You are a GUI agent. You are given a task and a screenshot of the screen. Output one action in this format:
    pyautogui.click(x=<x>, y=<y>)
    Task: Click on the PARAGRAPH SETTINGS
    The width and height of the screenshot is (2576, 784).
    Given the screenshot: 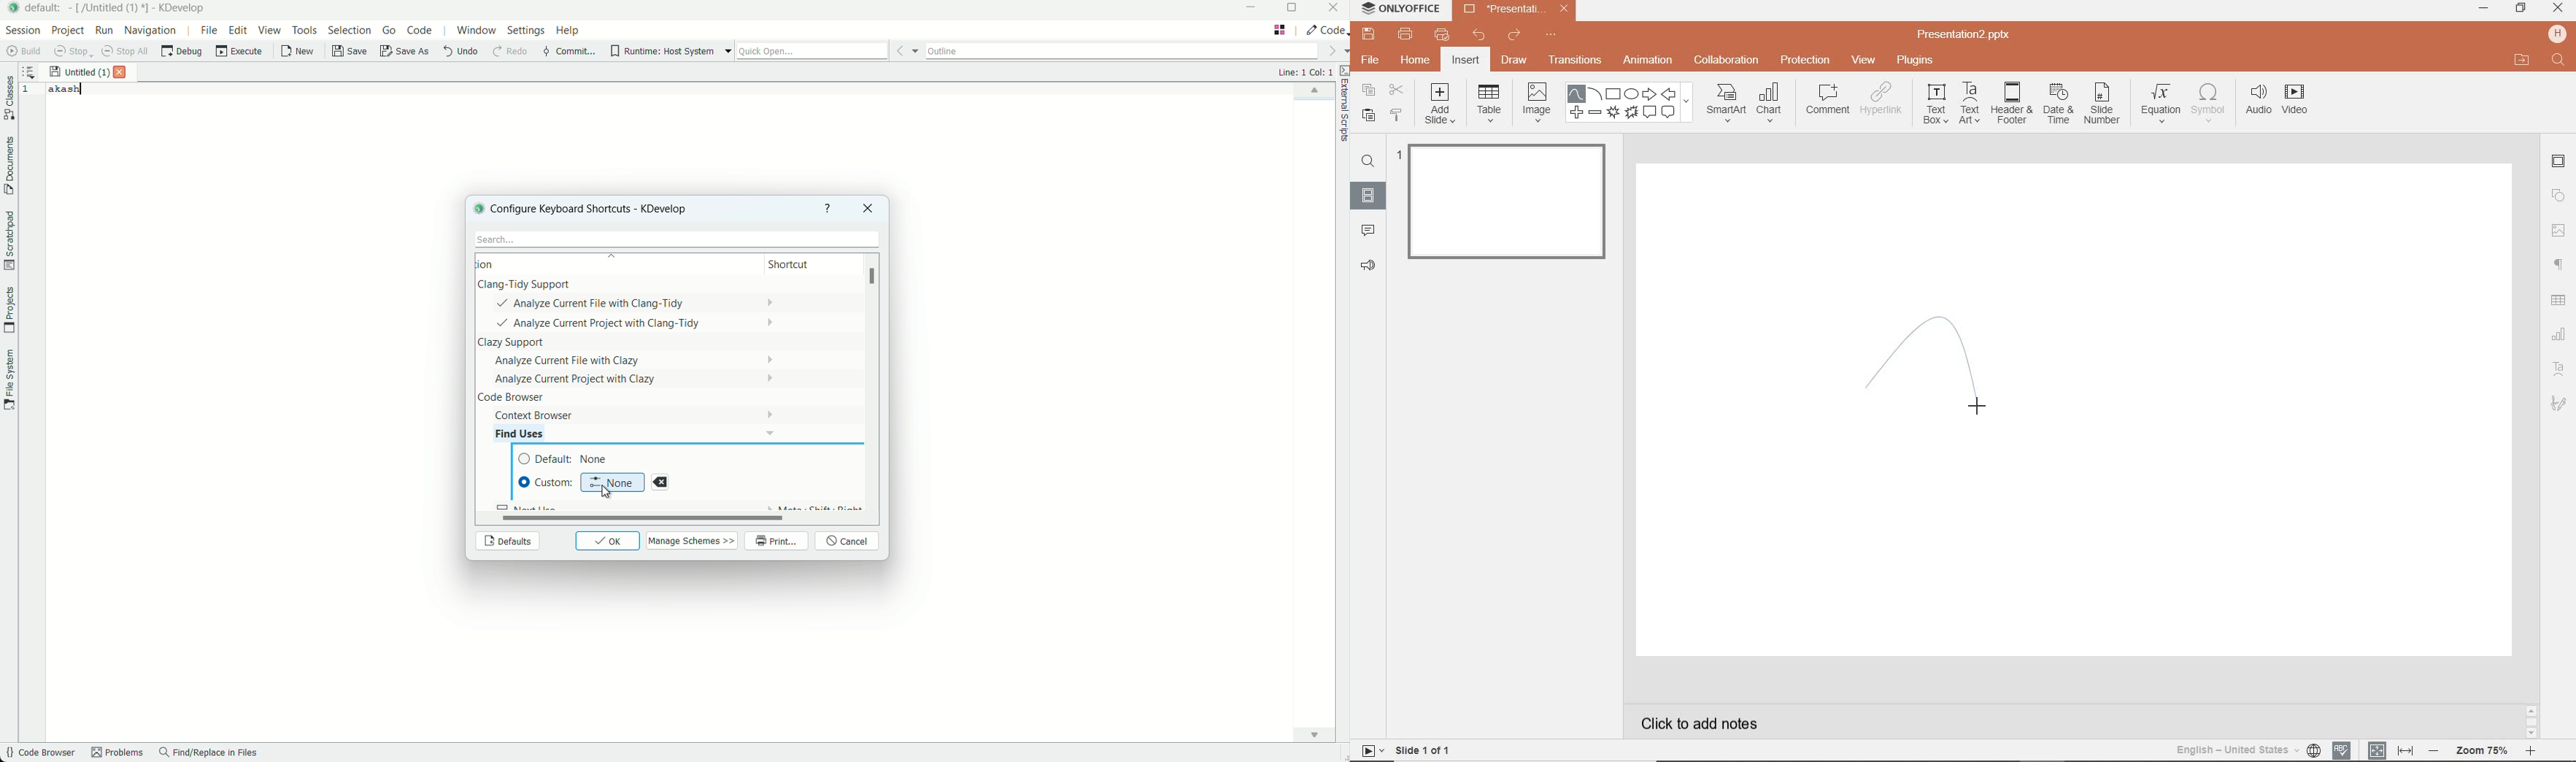 What is the action you would take?
    pyautogui.click(x=2557, y=263)
    